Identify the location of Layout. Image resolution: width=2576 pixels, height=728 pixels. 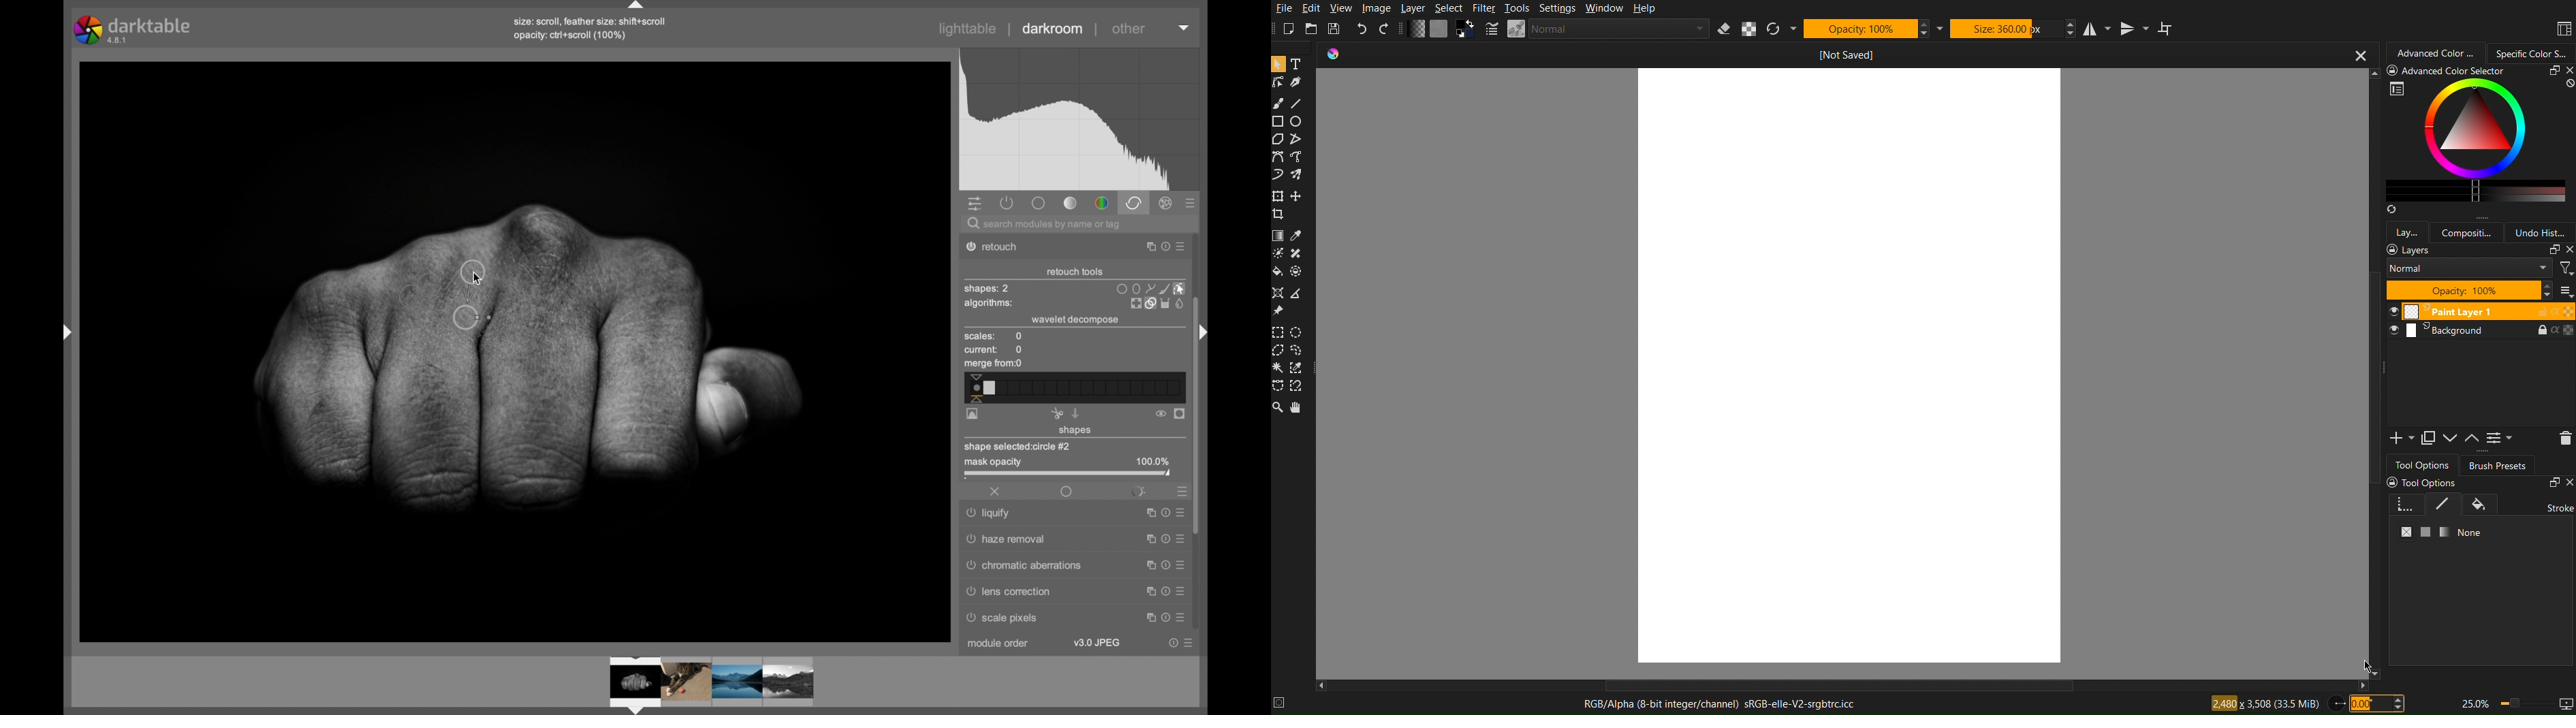
(2559, 28).